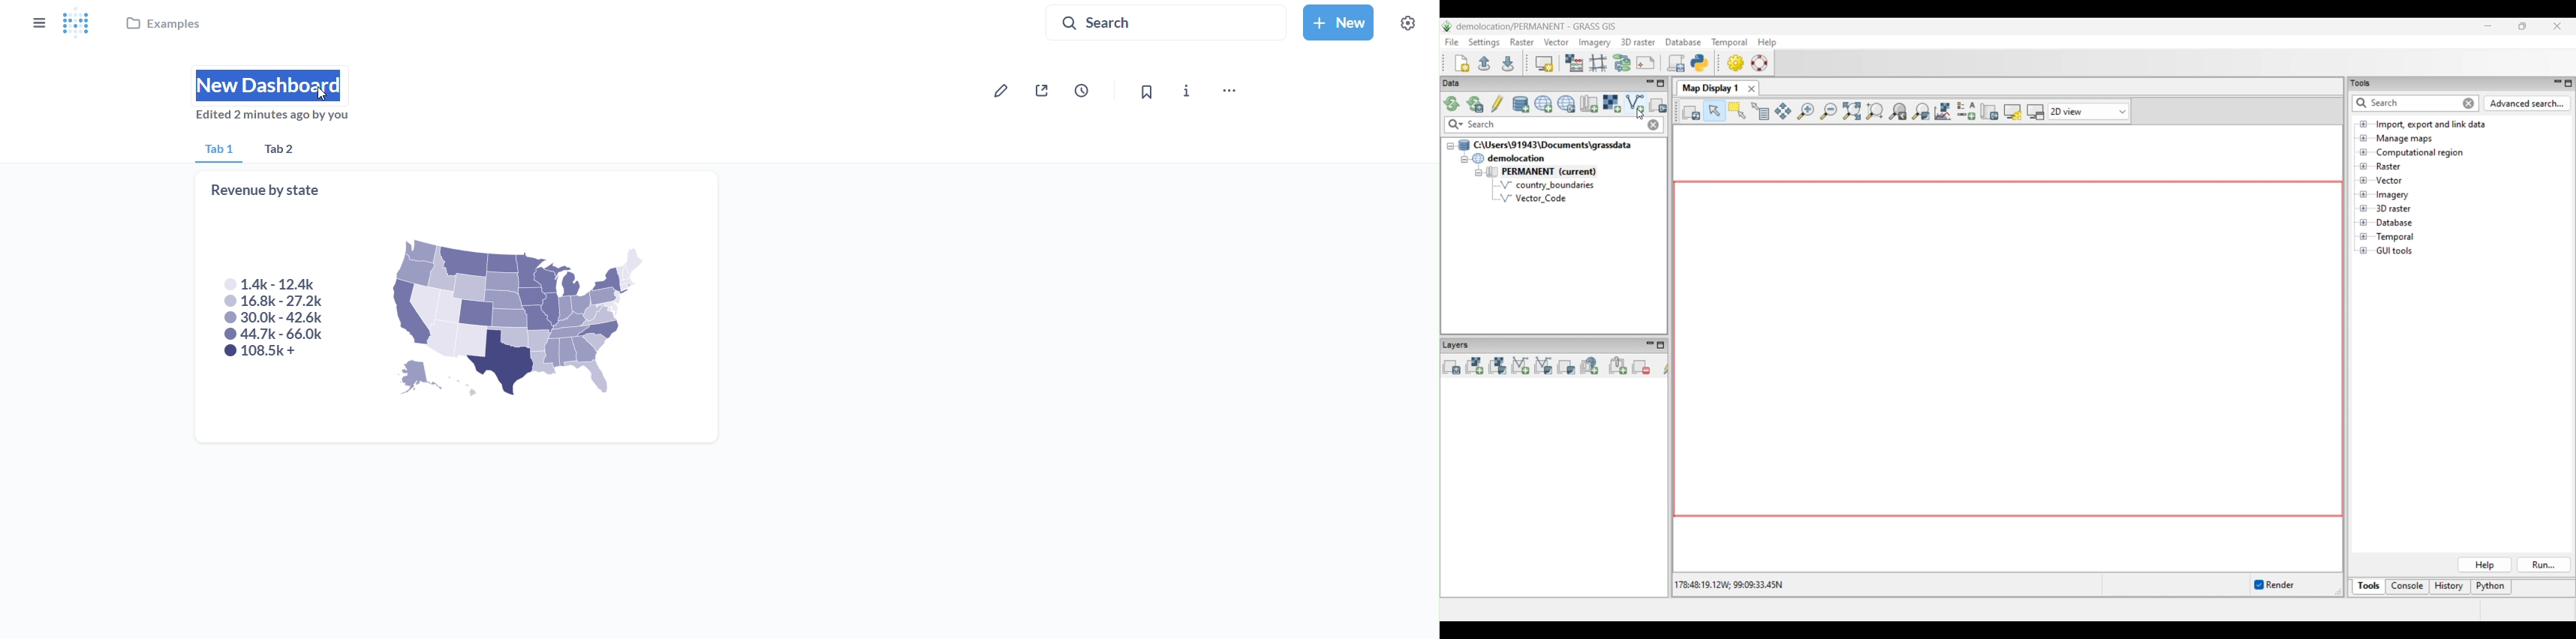 The height and width of the screenshot is (644, 2576). What do you see at coordinates (324, 93) in the screenshot?
I see `cursor` at bounding box center [324, 93].